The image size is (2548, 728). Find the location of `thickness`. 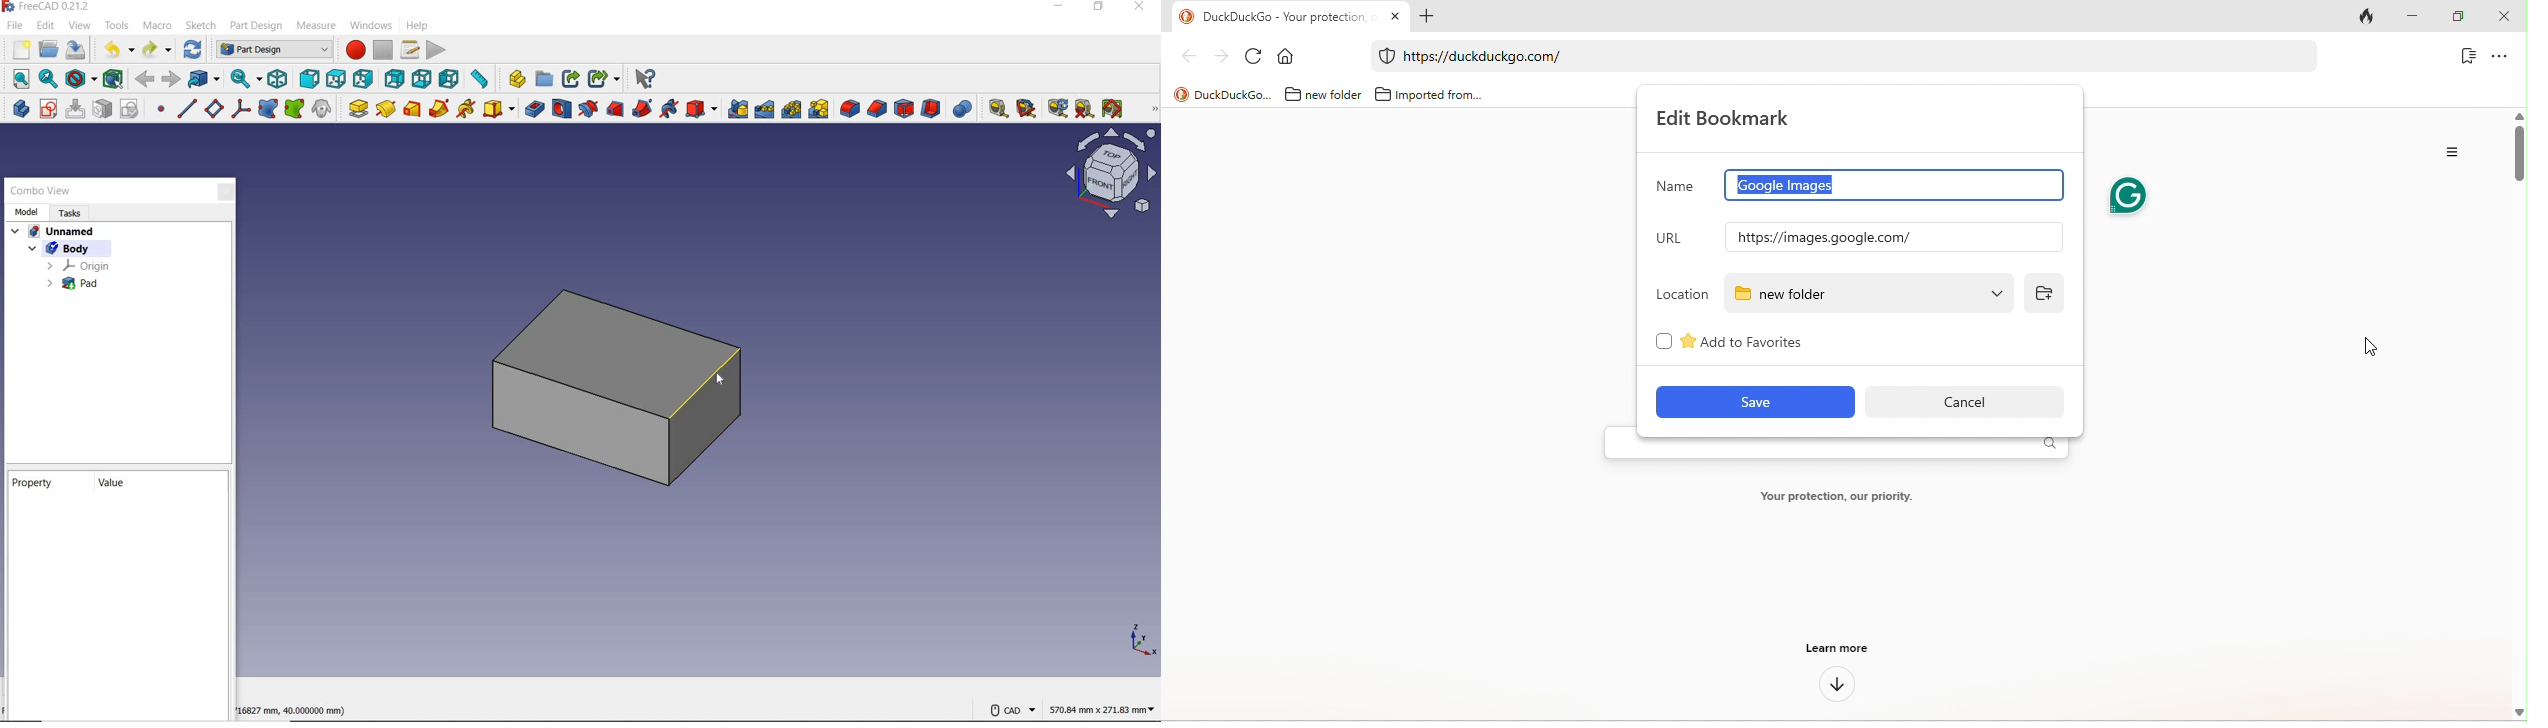

thickness is located at coordinates (933, 109).